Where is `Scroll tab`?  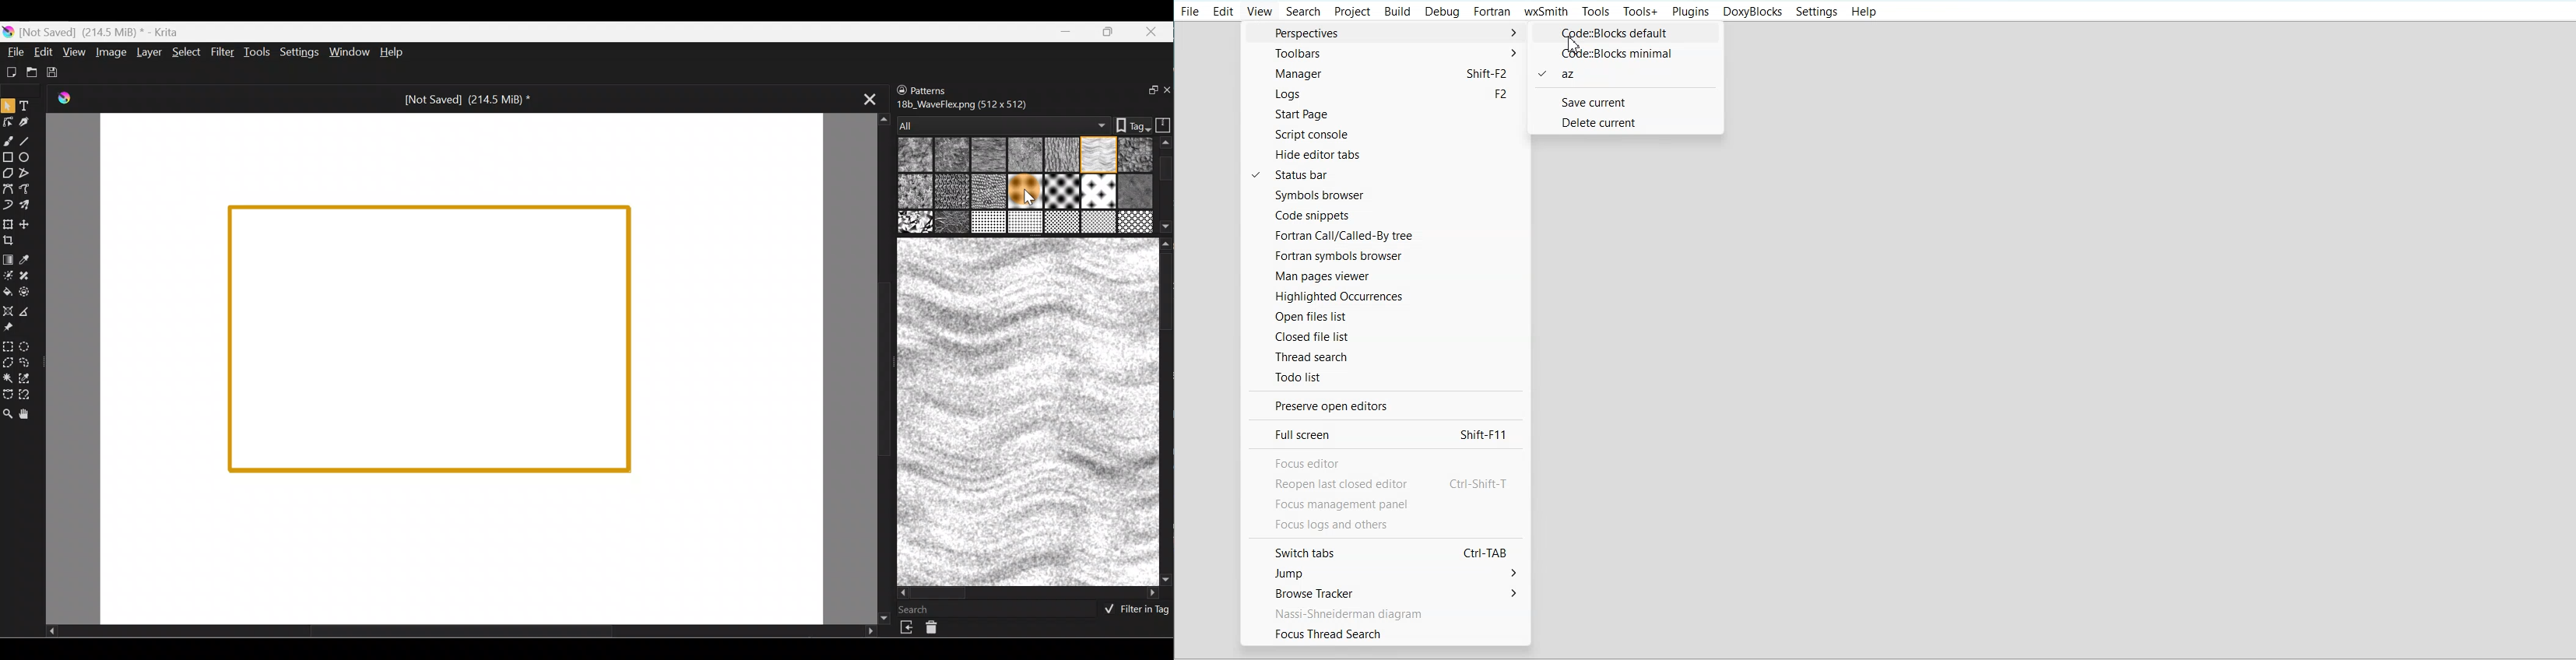
Scroll tab is located at coordinates (461, 634).